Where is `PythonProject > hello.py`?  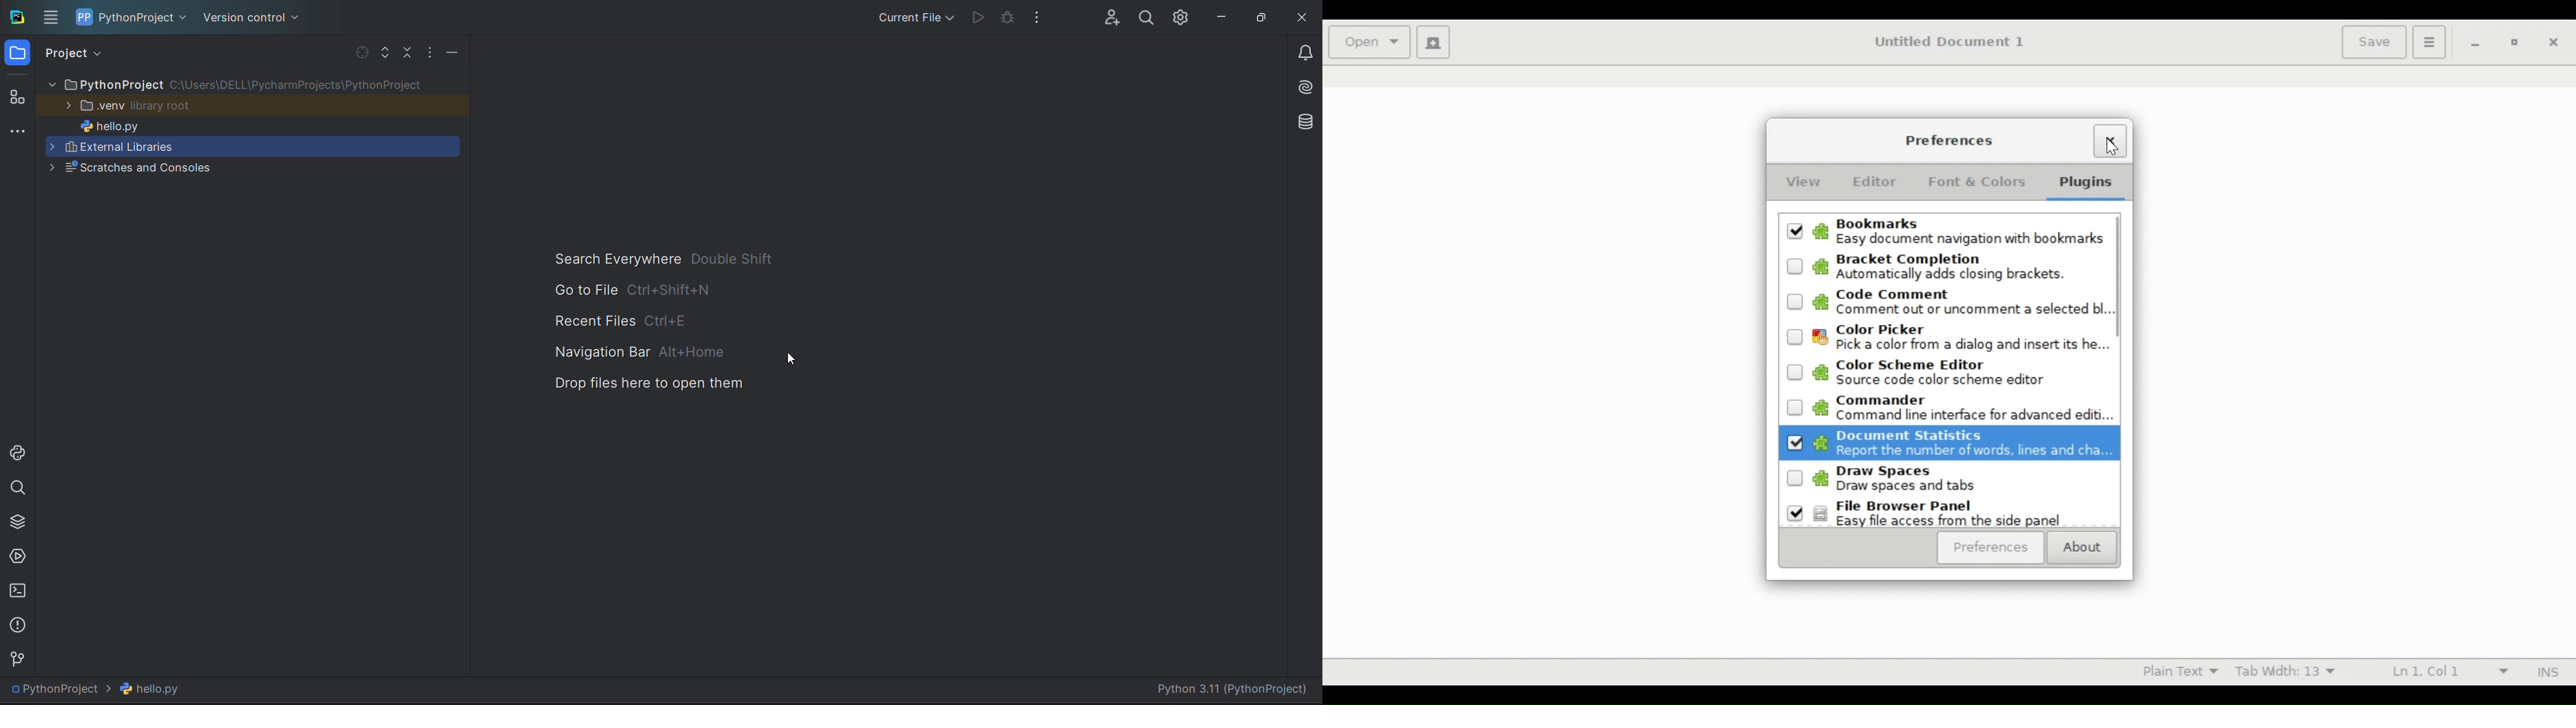 PythonProject > hello.py is located at coordinates (106, 689).